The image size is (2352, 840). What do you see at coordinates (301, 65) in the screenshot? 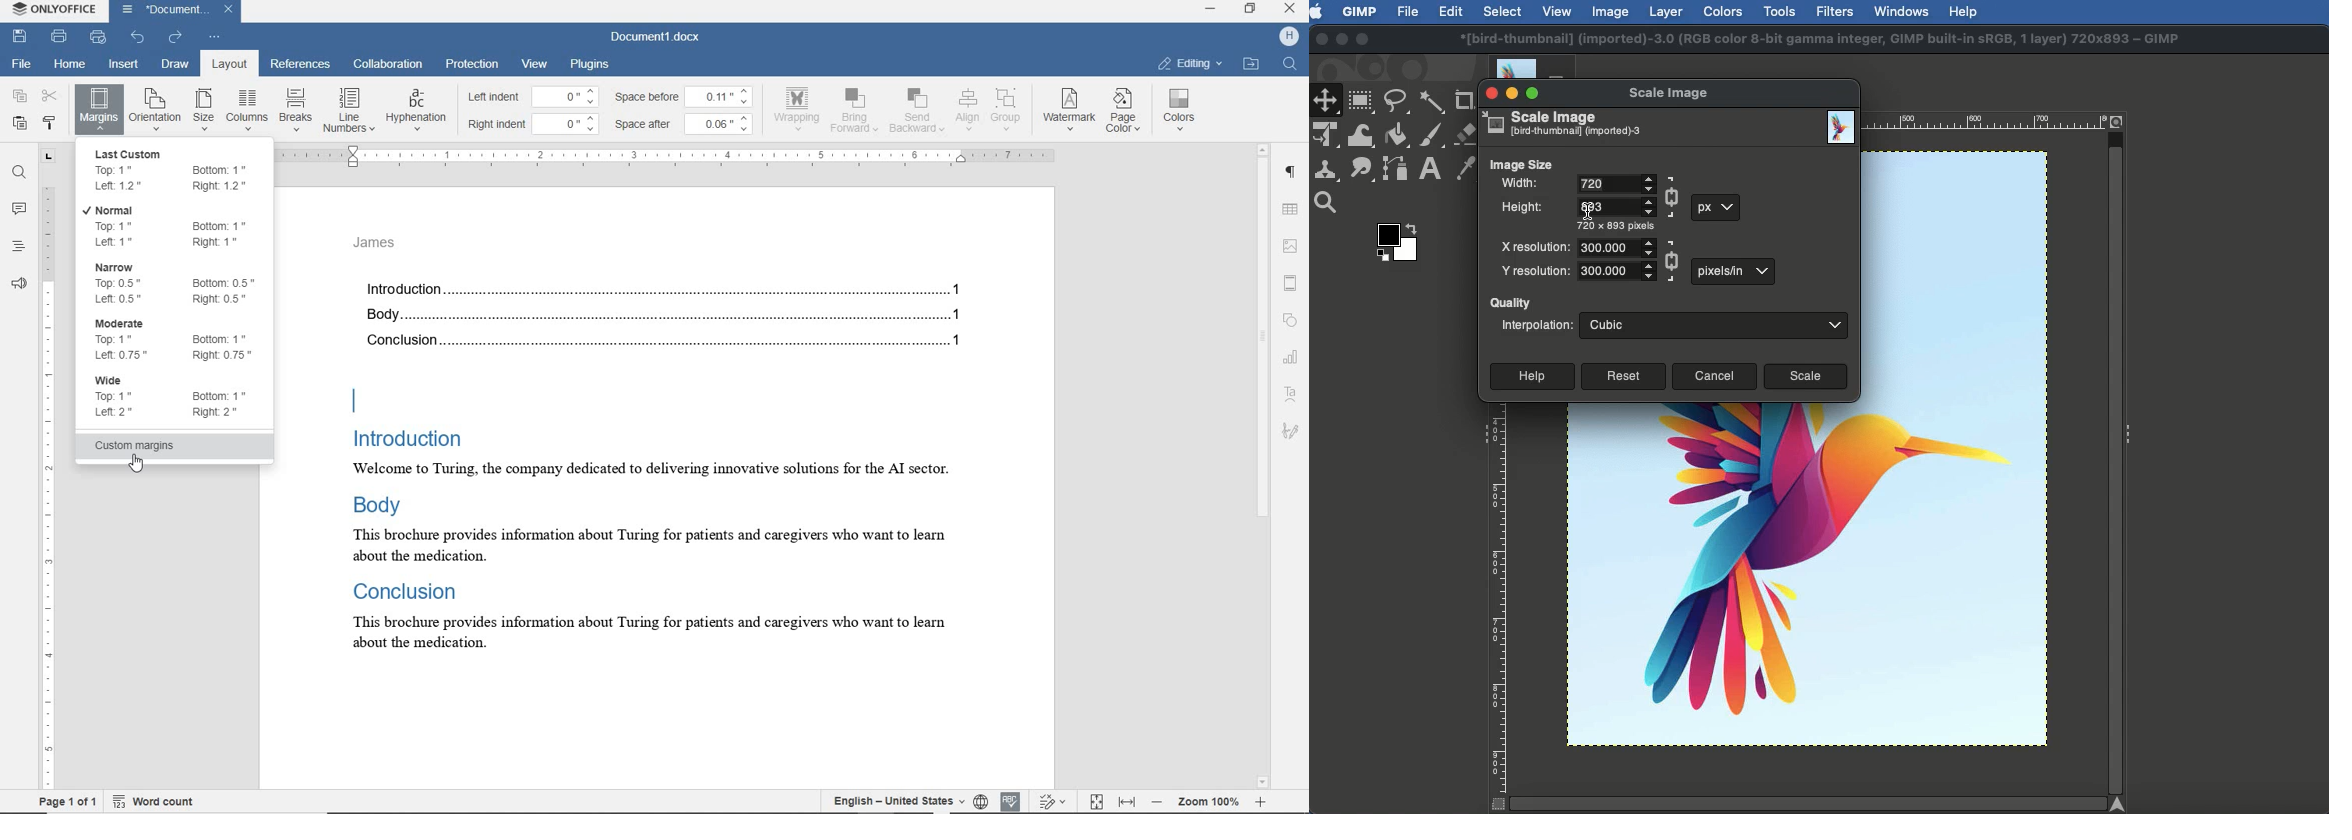
I see `references` at bounding box center [301, 65].